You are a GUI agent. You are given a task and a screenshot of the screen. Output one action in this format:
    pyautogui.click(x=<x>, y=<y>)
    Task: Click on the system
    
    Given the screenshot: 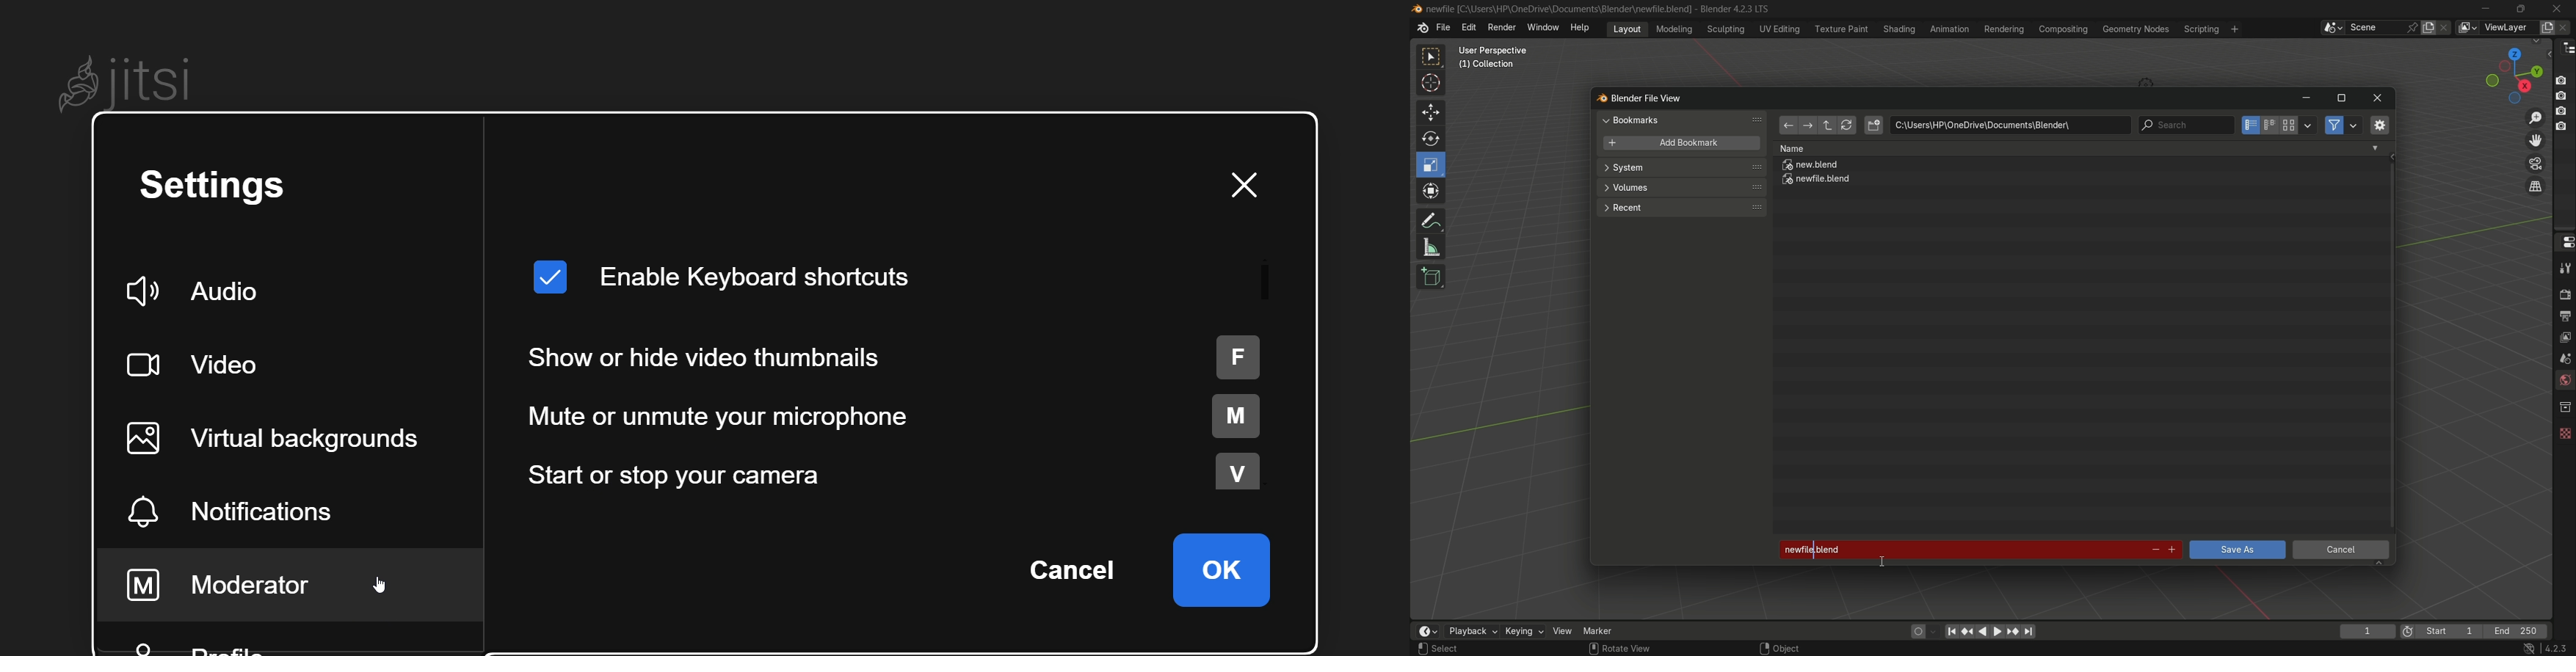 What is the action you would take?
    pyautogui.click(x=1682, y=169)
    